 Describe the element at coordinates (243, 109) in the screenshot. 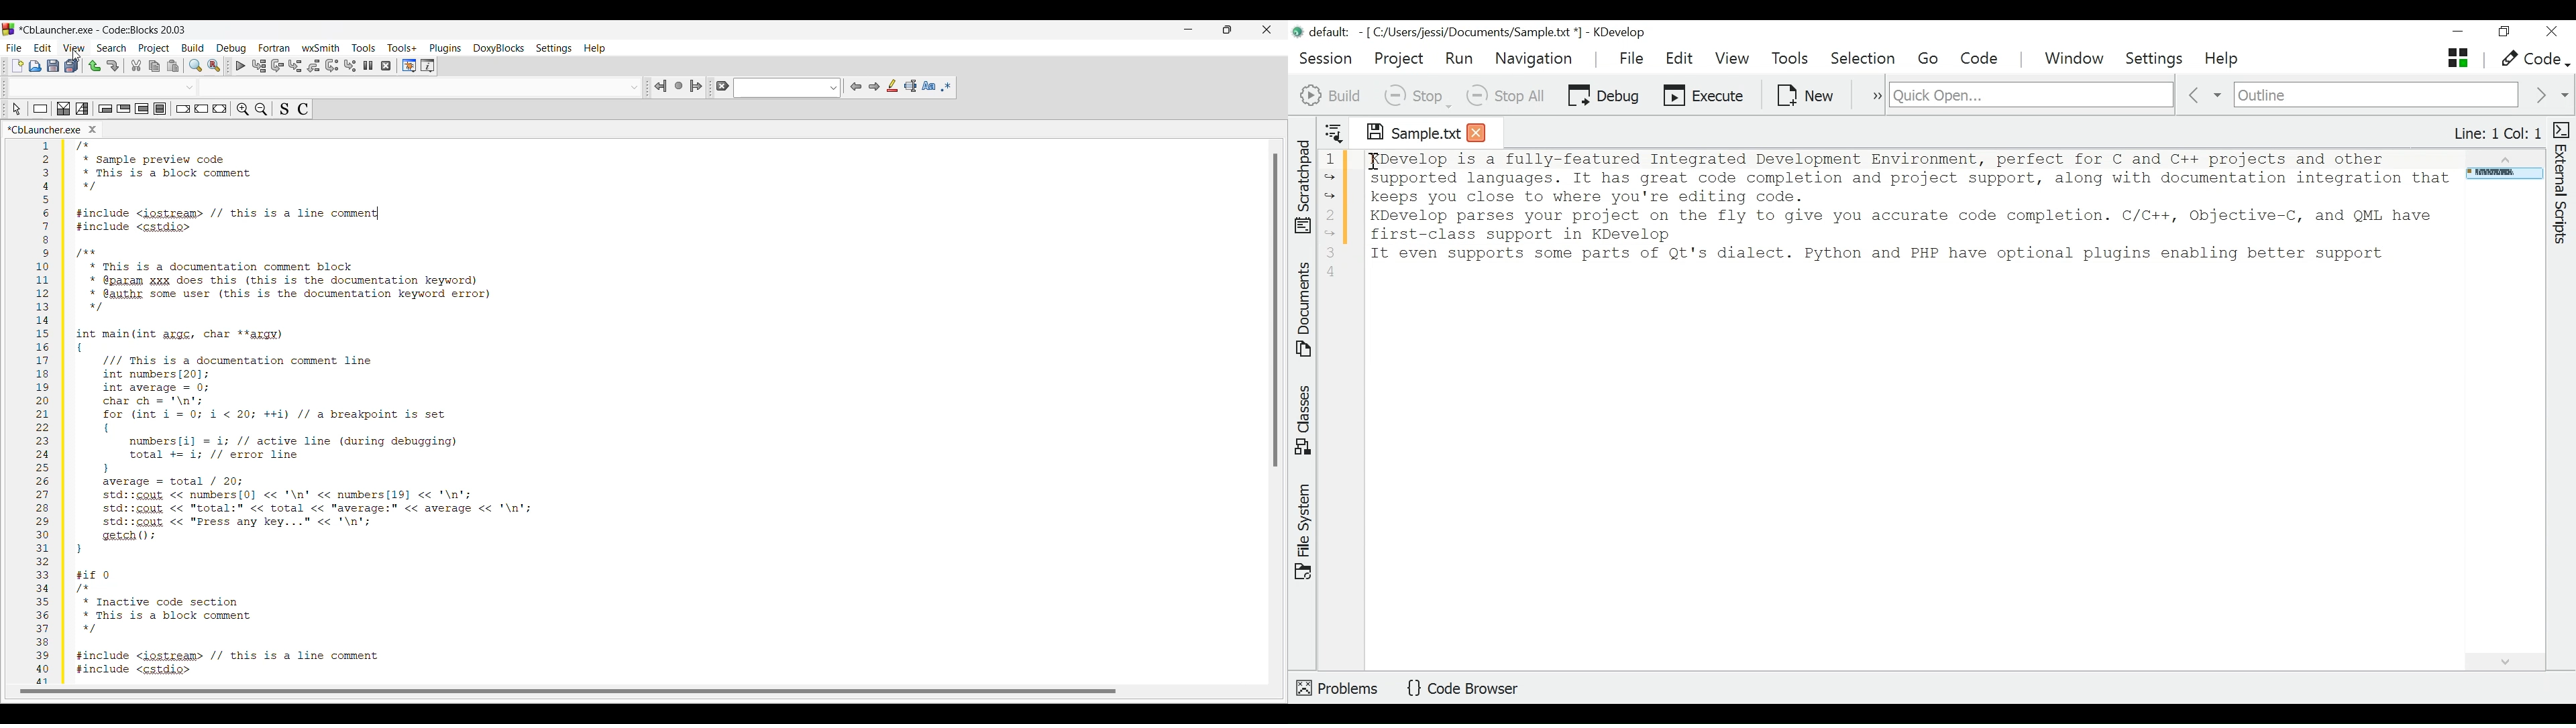

I see `Zoom in` at that location.